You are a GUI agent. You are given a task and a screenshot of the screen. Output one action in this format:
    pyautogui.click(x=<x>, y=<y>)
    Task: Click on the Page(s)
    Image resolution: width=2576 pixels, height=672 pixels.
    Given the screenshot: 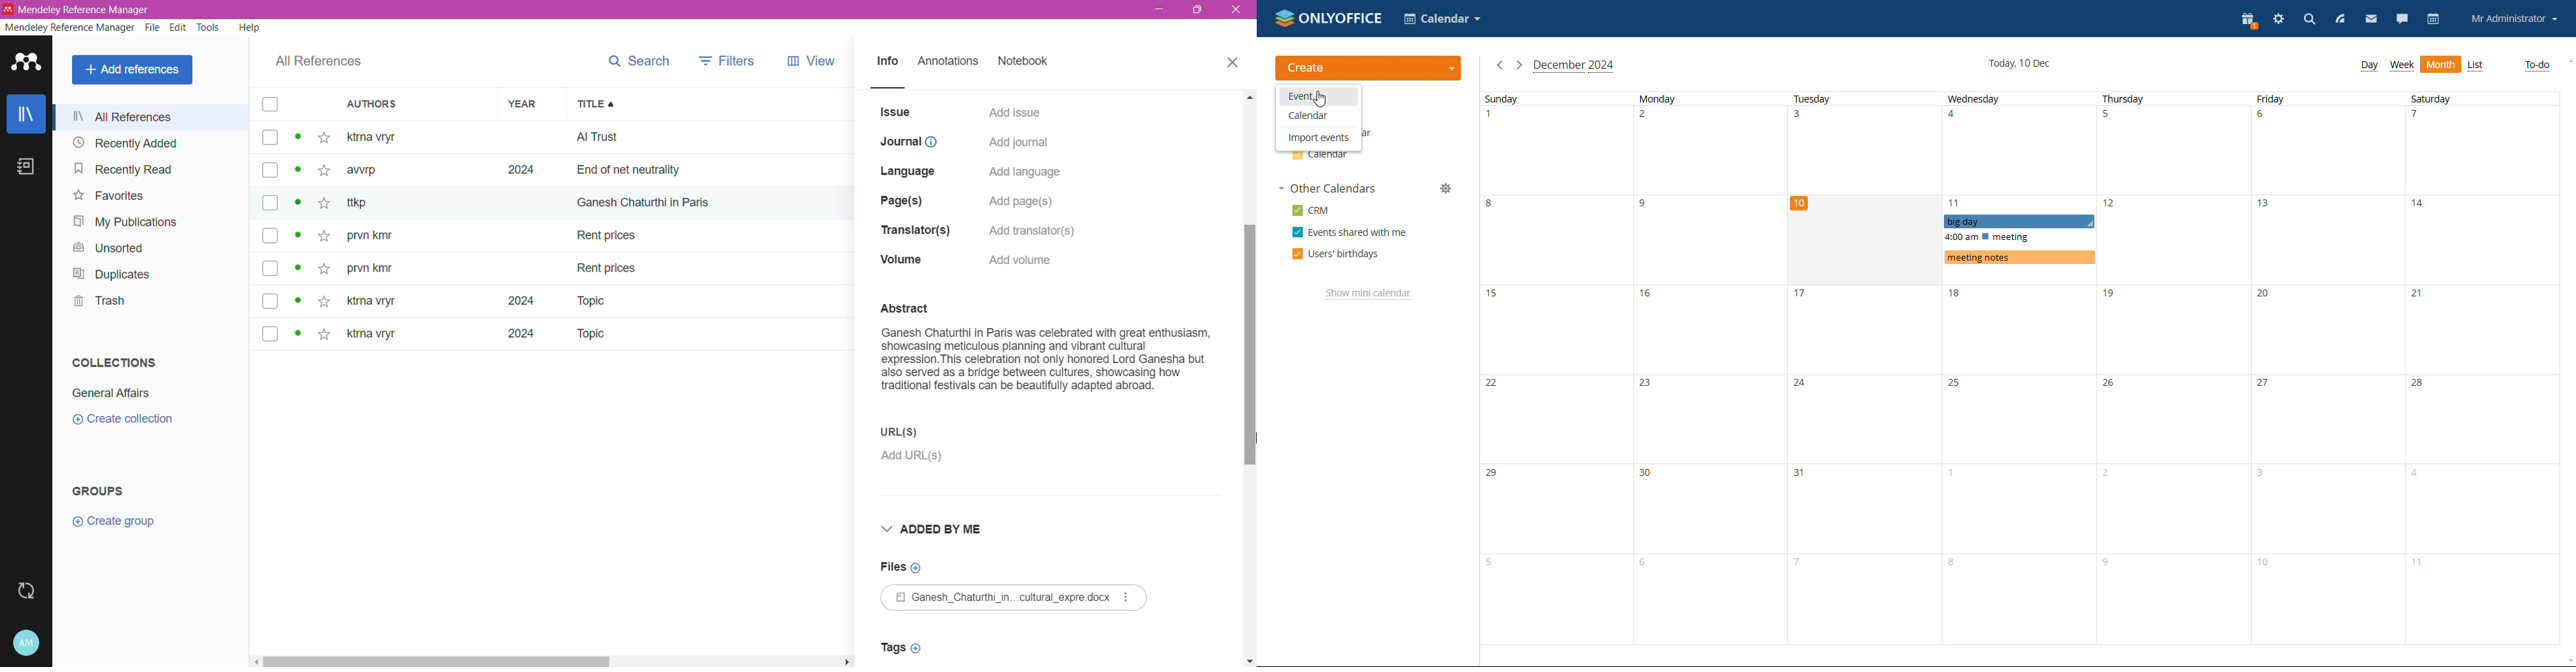 What is the action you would take?
    pyautogui.click(x=904, y=198)
    